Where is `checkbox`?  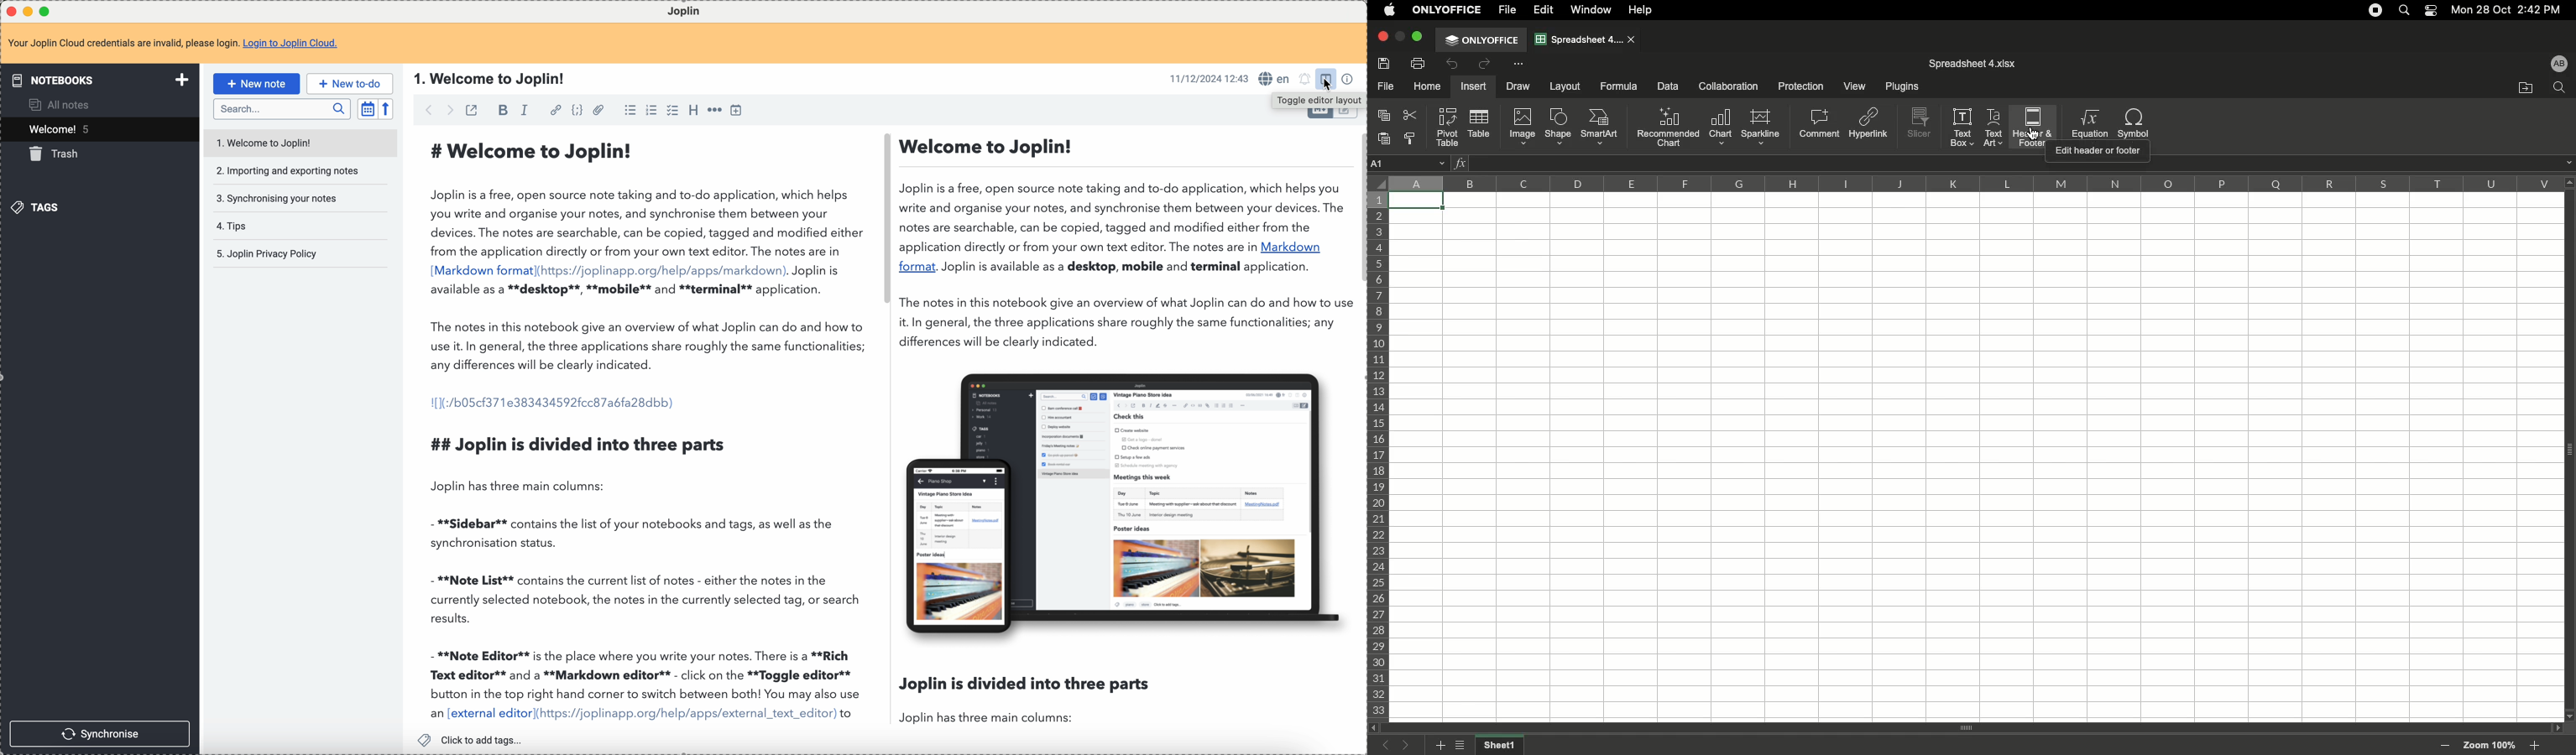 checkbox is located at coordinates (674, 110).